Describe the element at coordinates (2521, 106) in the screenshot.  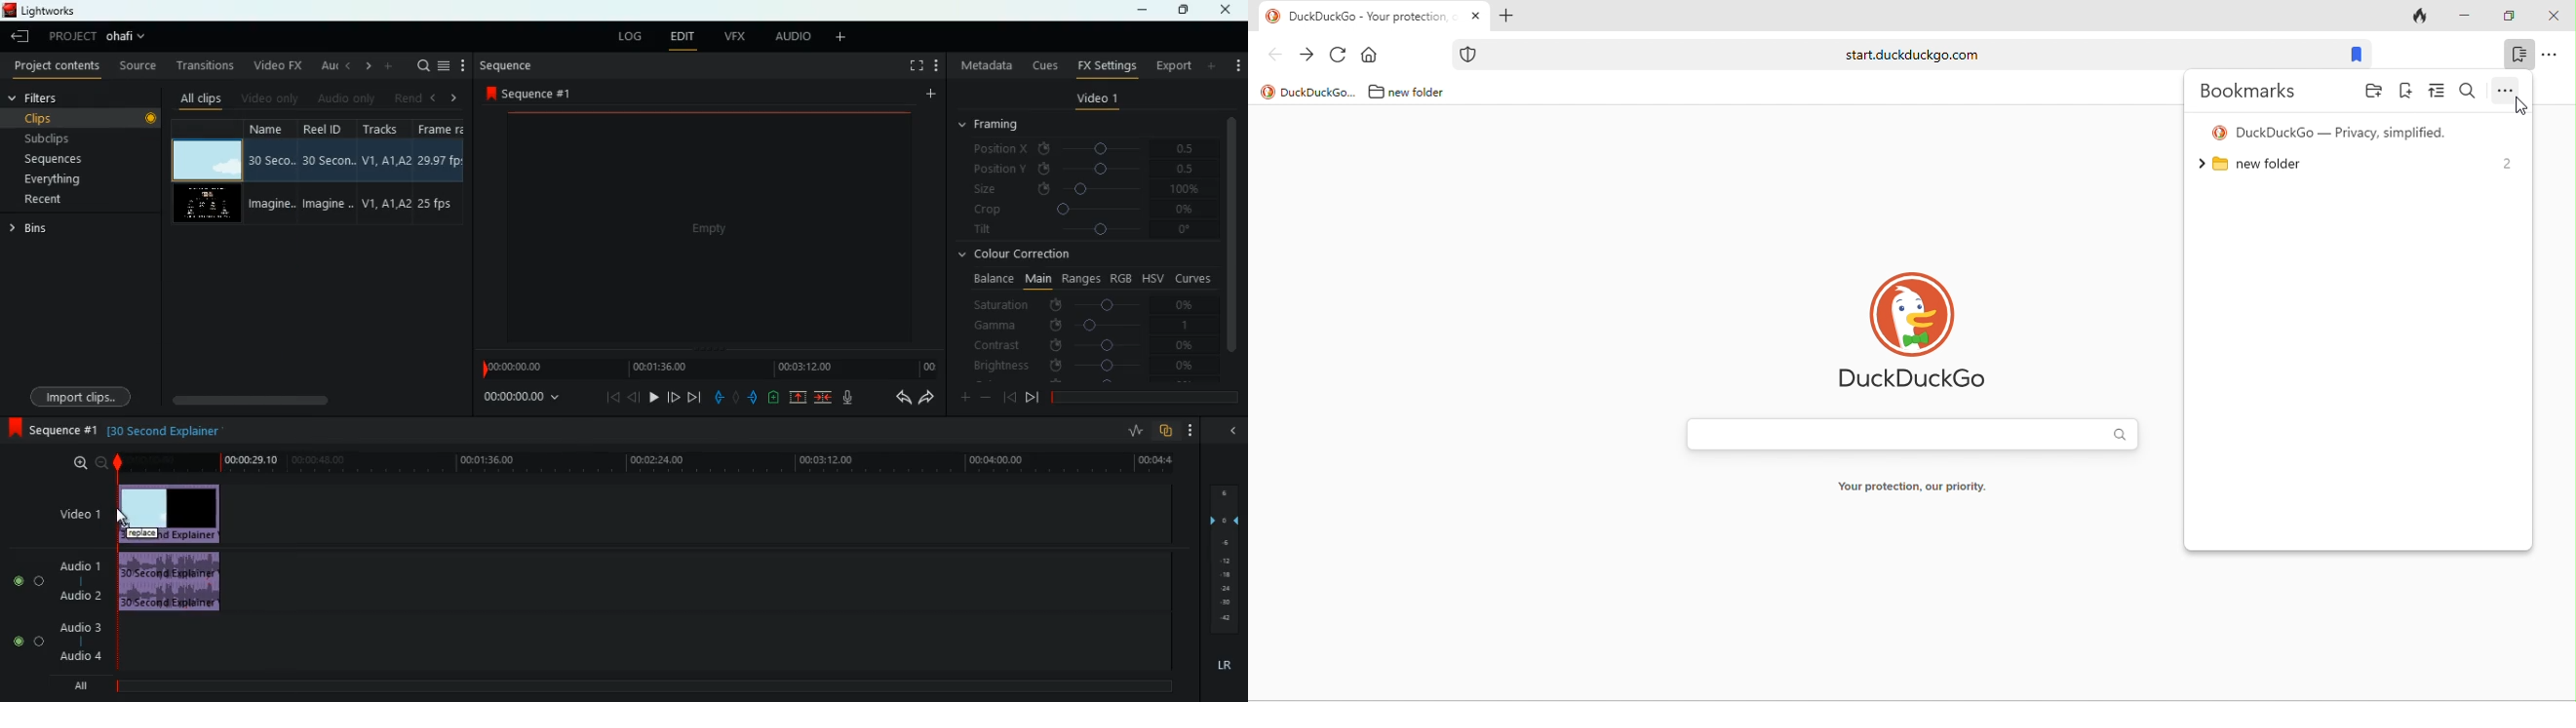
I see `cursor` at that location.